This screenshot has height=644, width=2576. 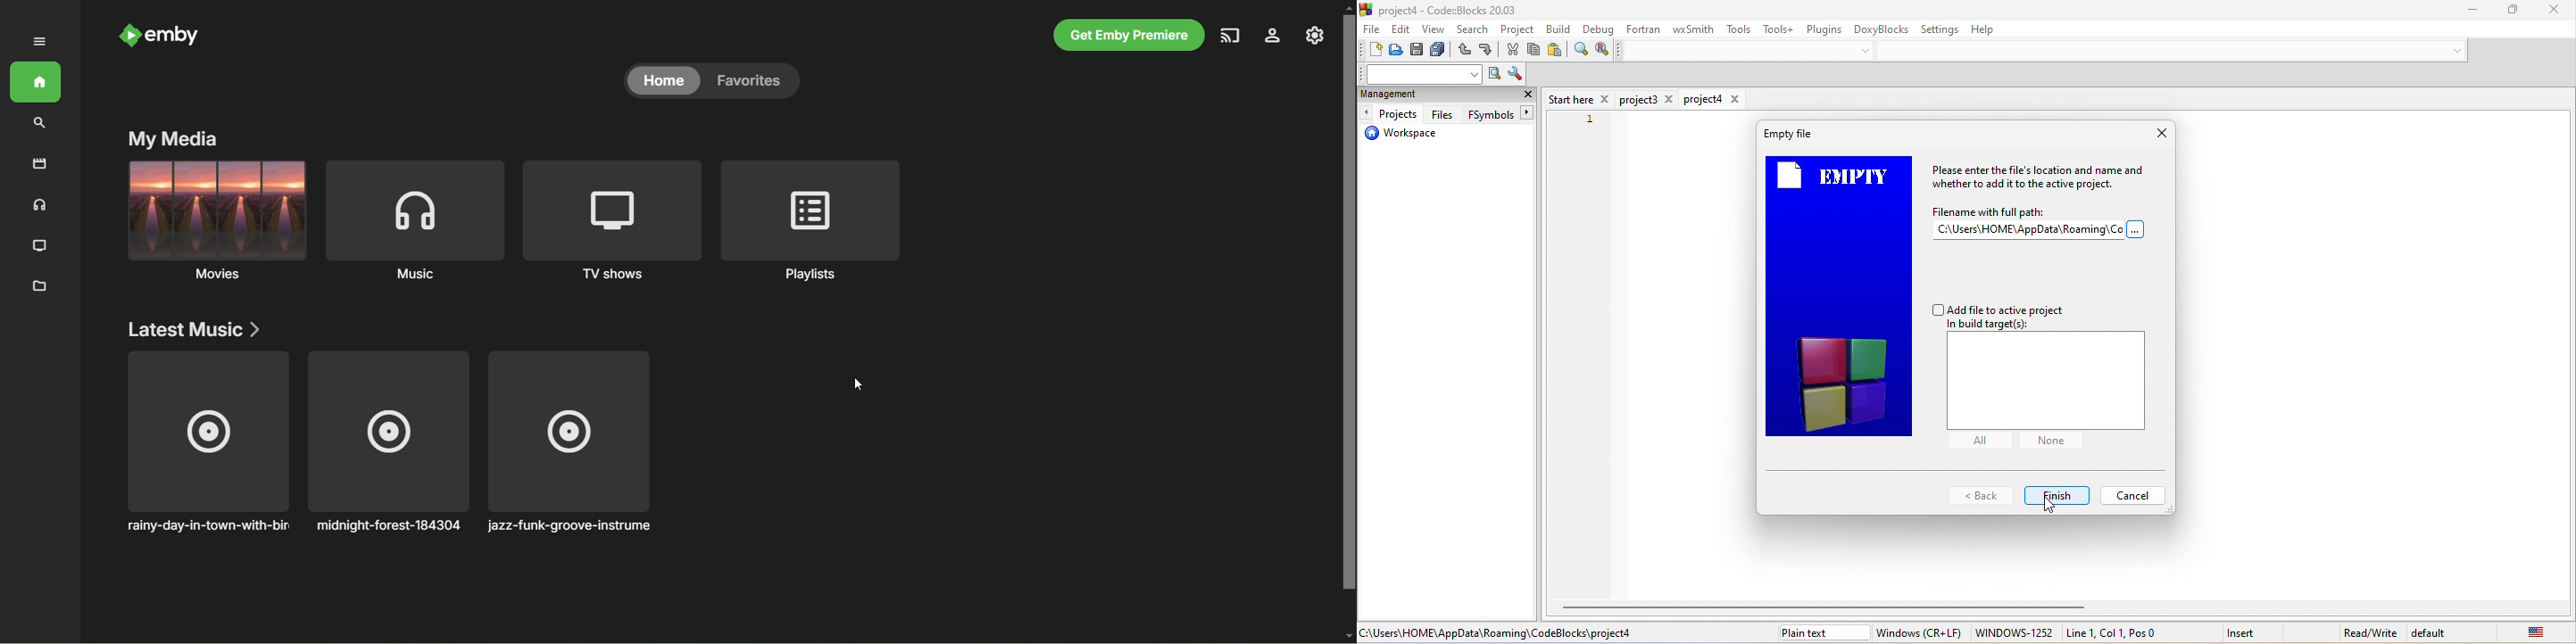 What do you see at coordinates (1829, 607) in the screenshot?
I see `horizontal scroll bar` at bounding box center [1829, 607].